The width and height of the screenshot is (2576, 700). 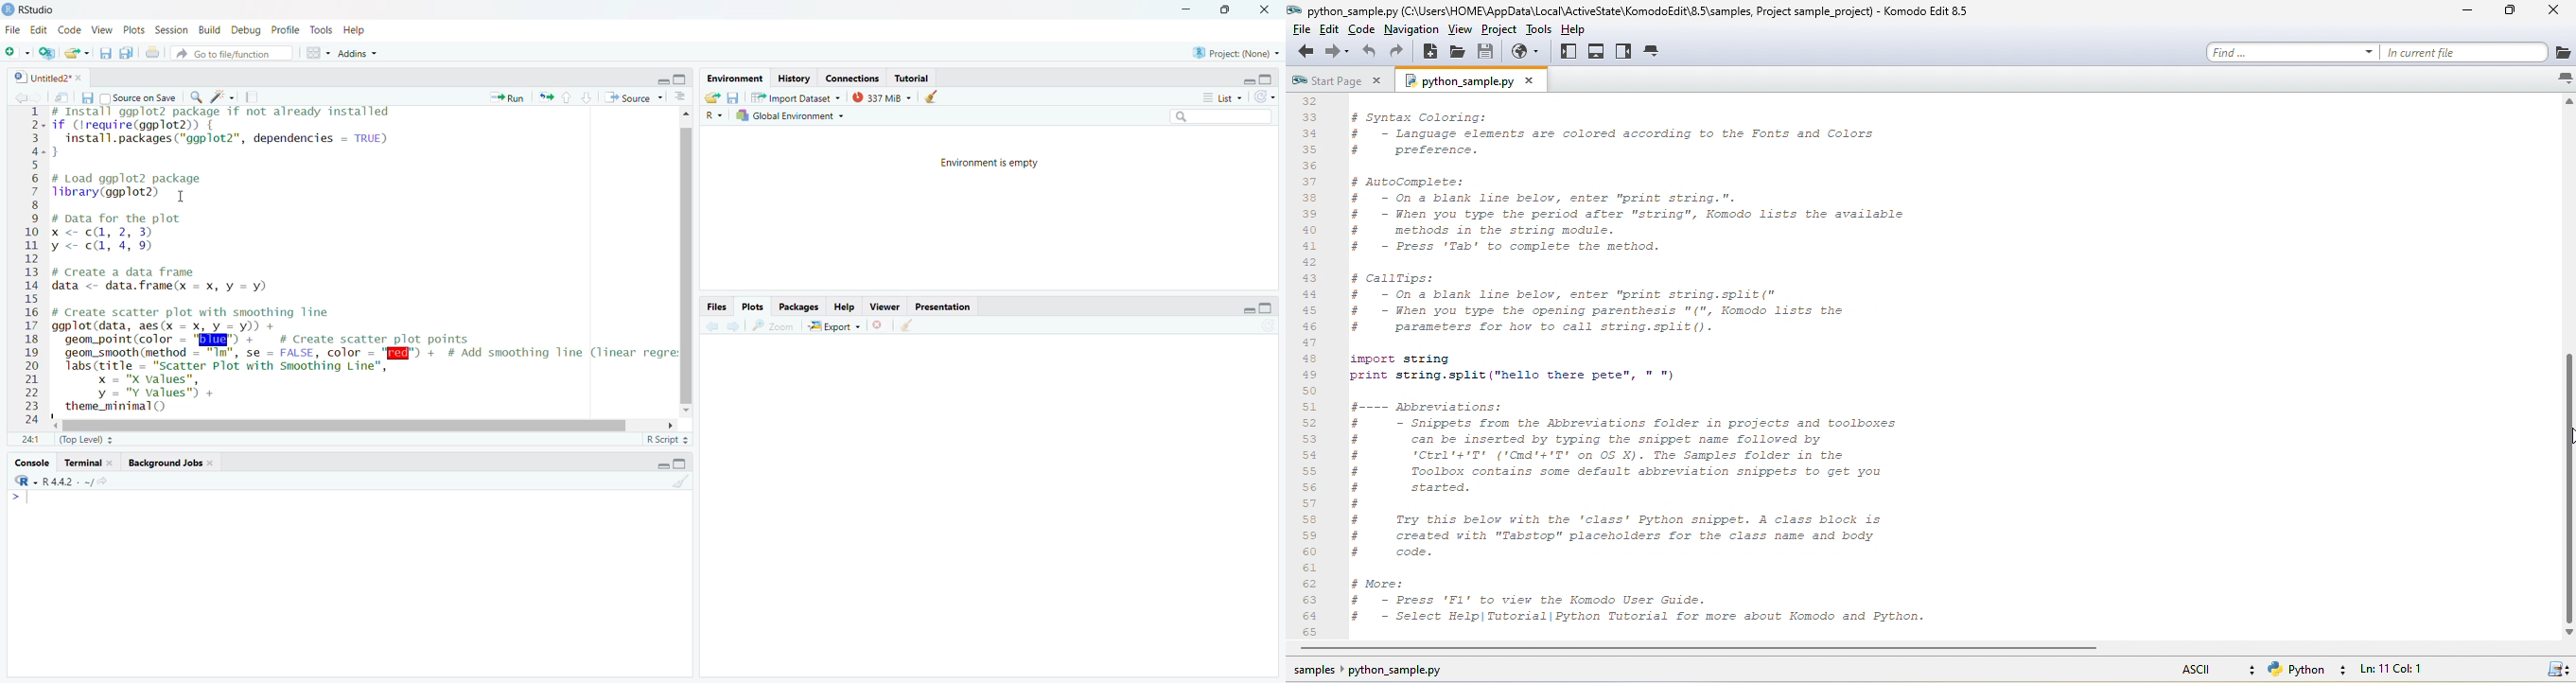 I want to click on clear history, so click(x=937, y=96).